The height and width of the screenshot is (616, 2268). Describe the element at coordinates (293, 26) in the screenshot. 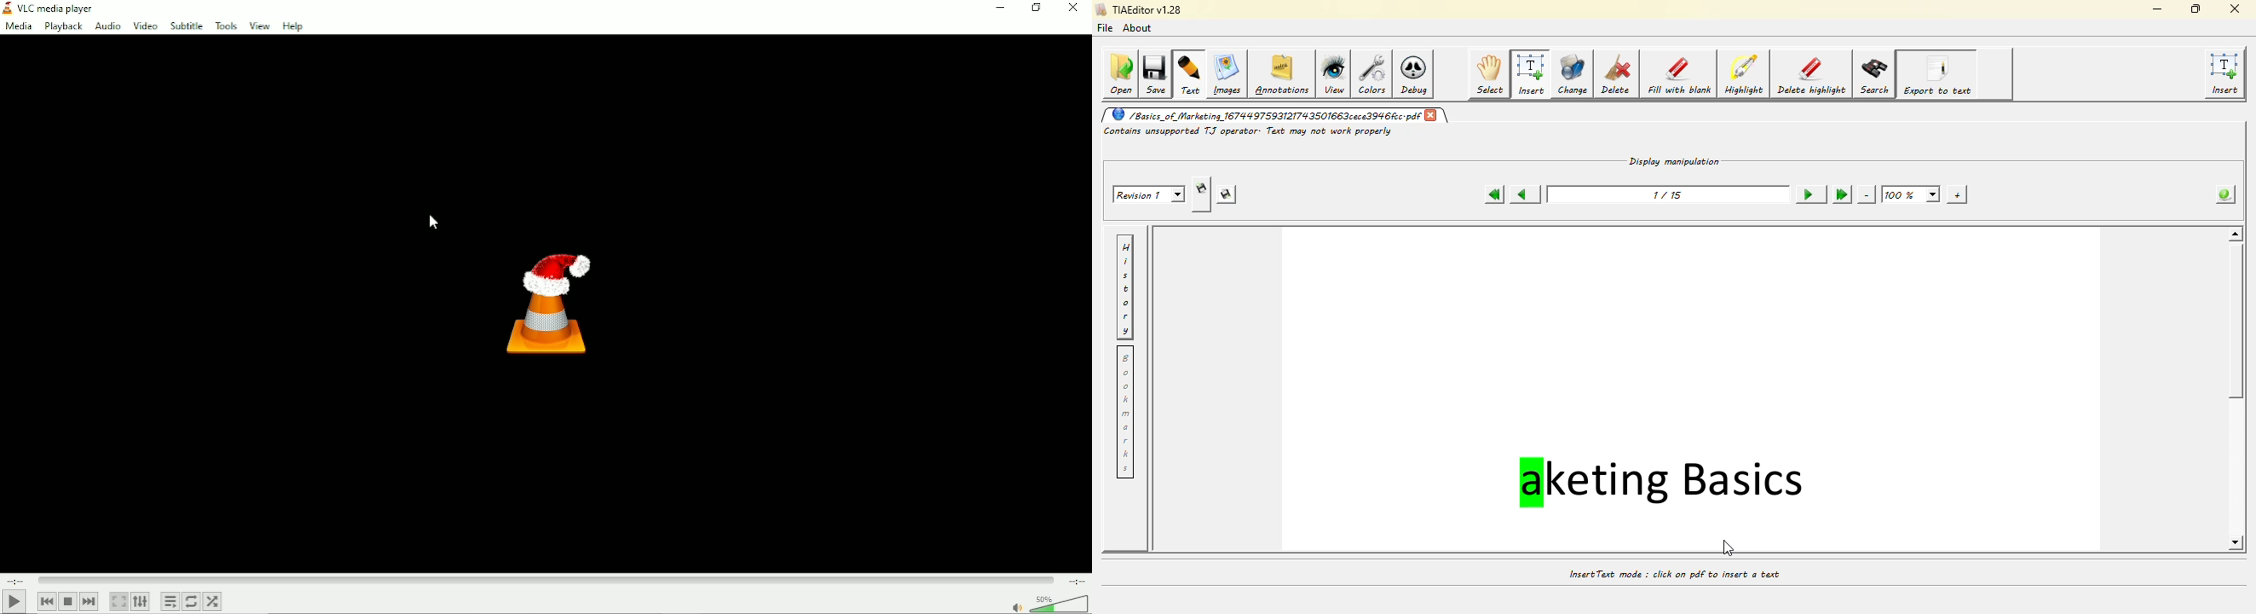

I see `Help` at that location.